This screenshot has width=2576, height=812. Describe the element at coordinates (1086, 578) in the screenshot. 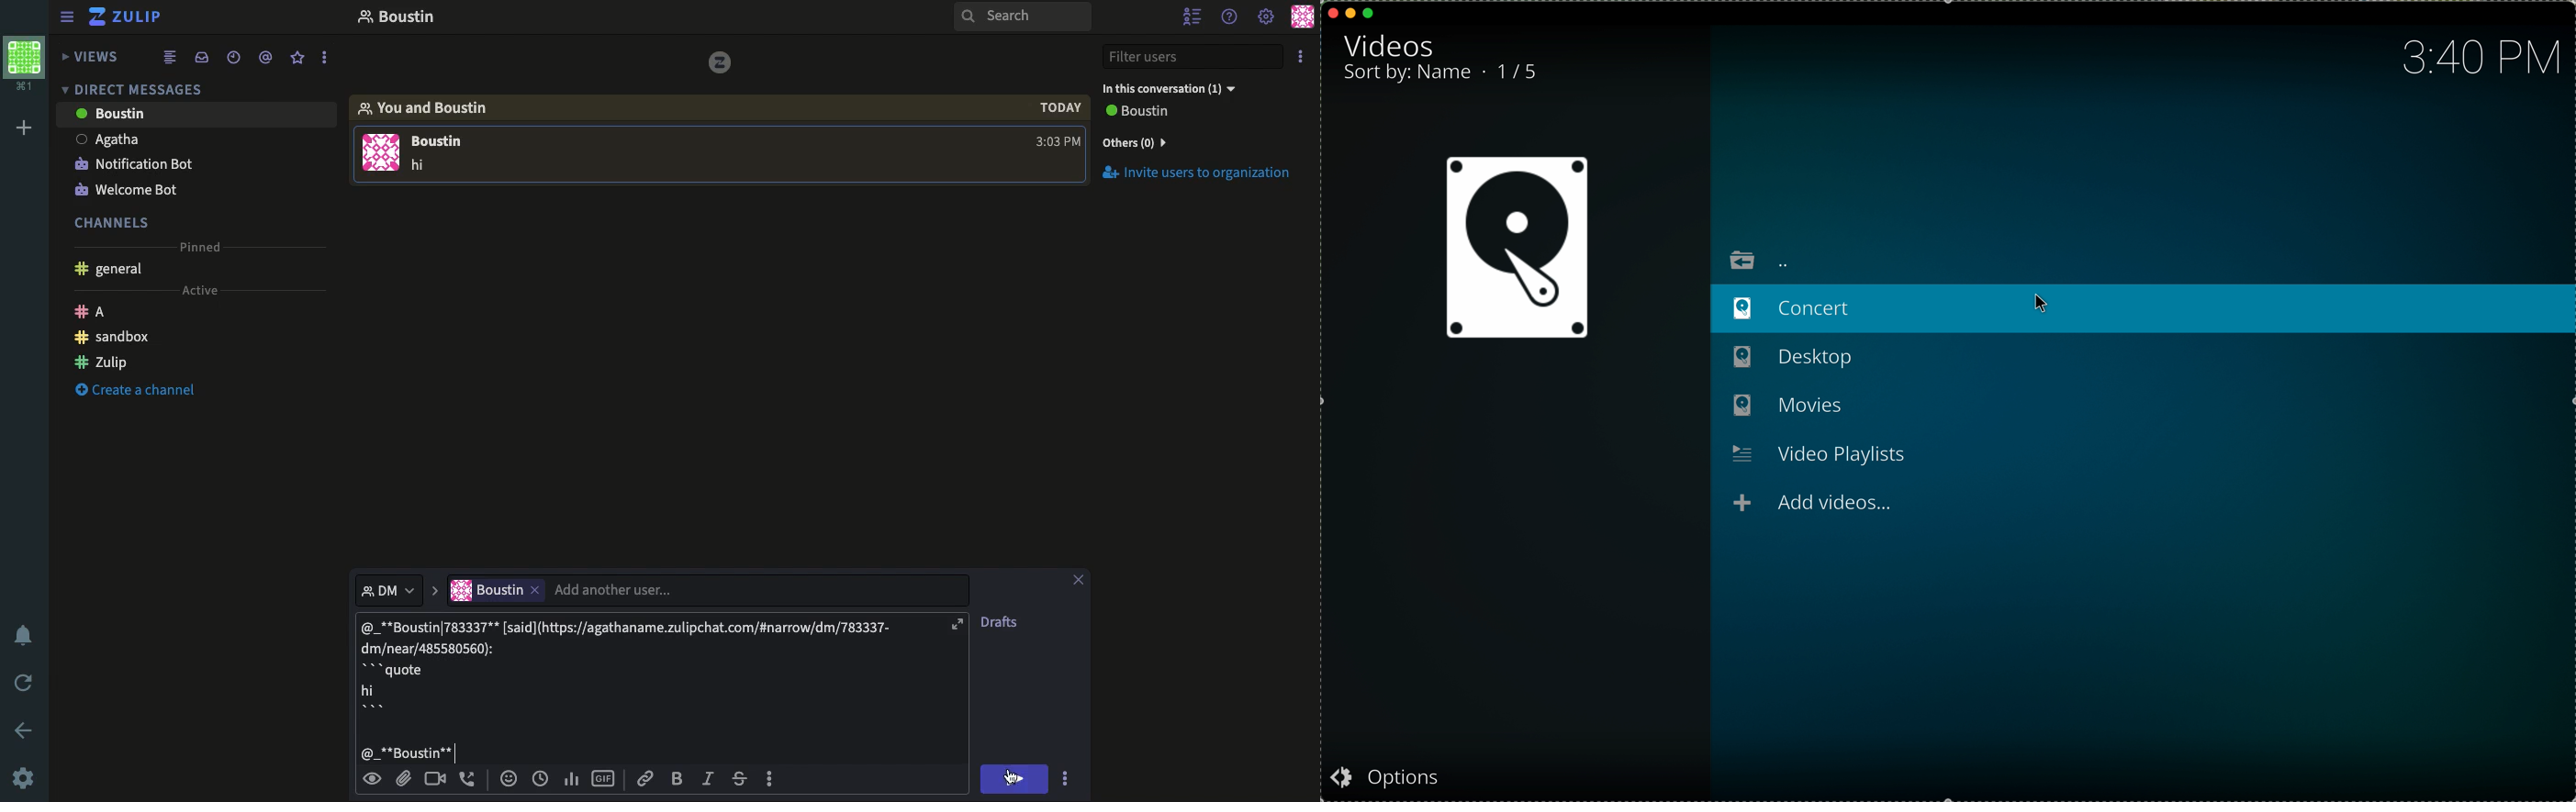

I see `Clear` at that location.